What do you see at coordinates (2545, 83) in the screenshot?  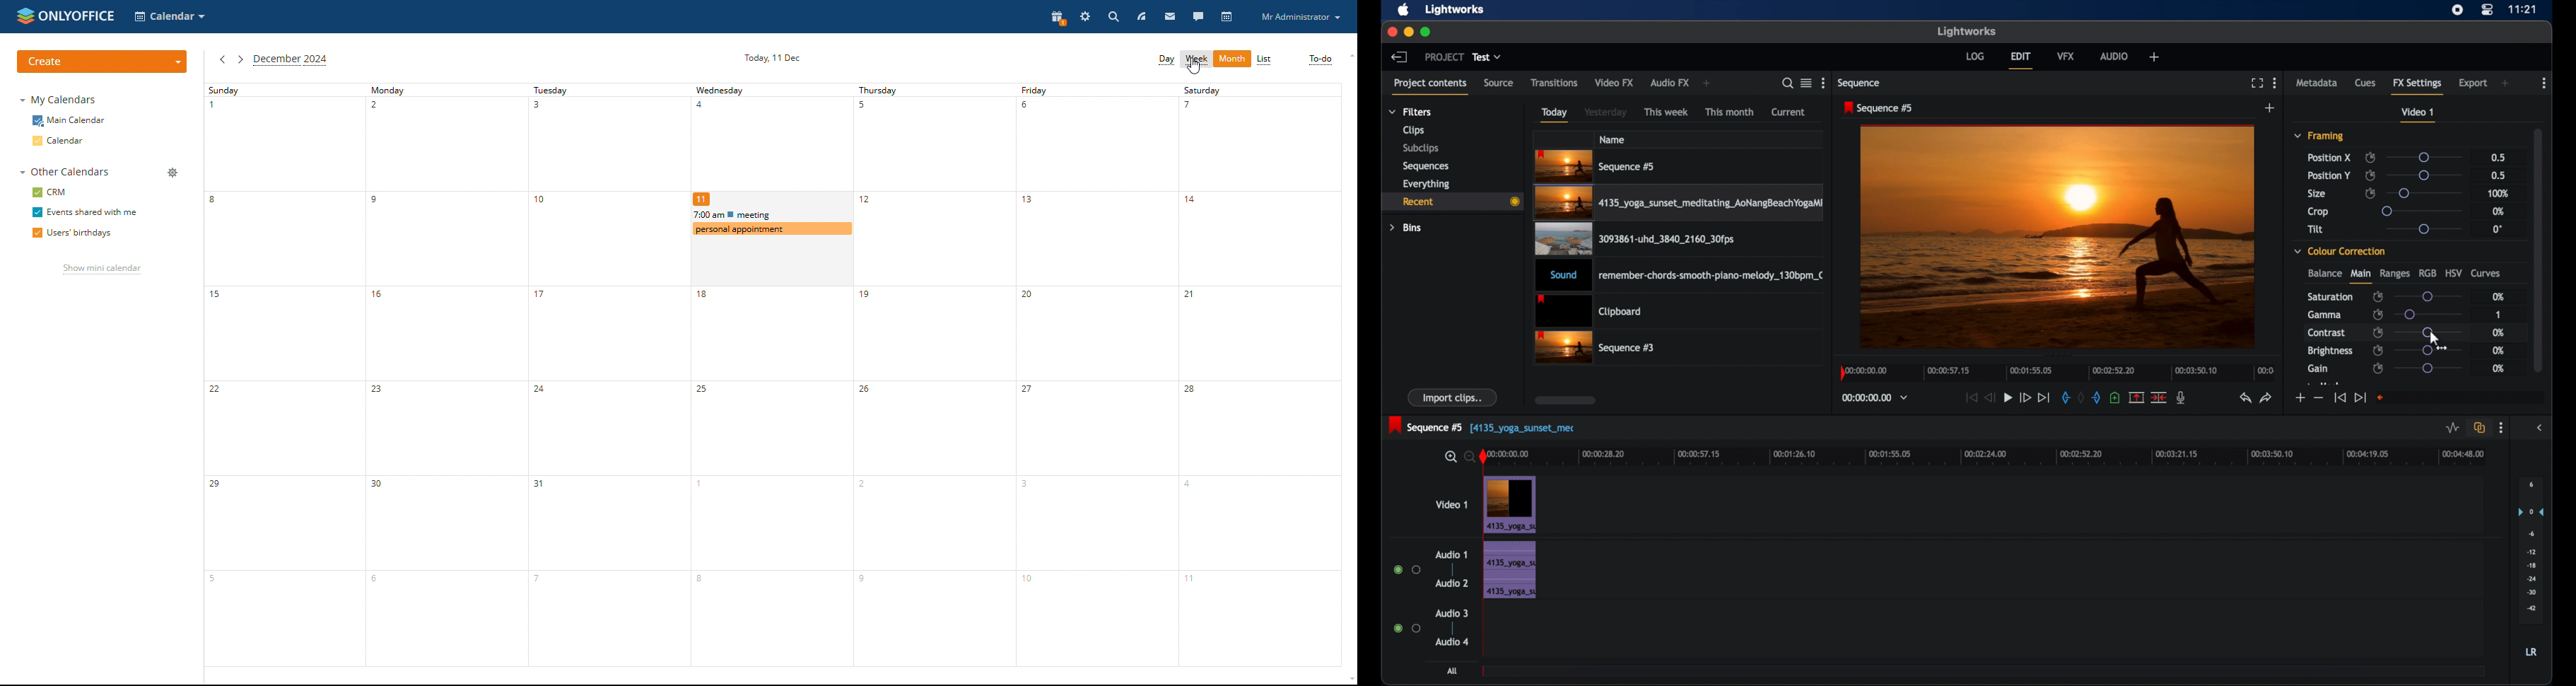 I see `more options` at bounding box center [2545, 83].